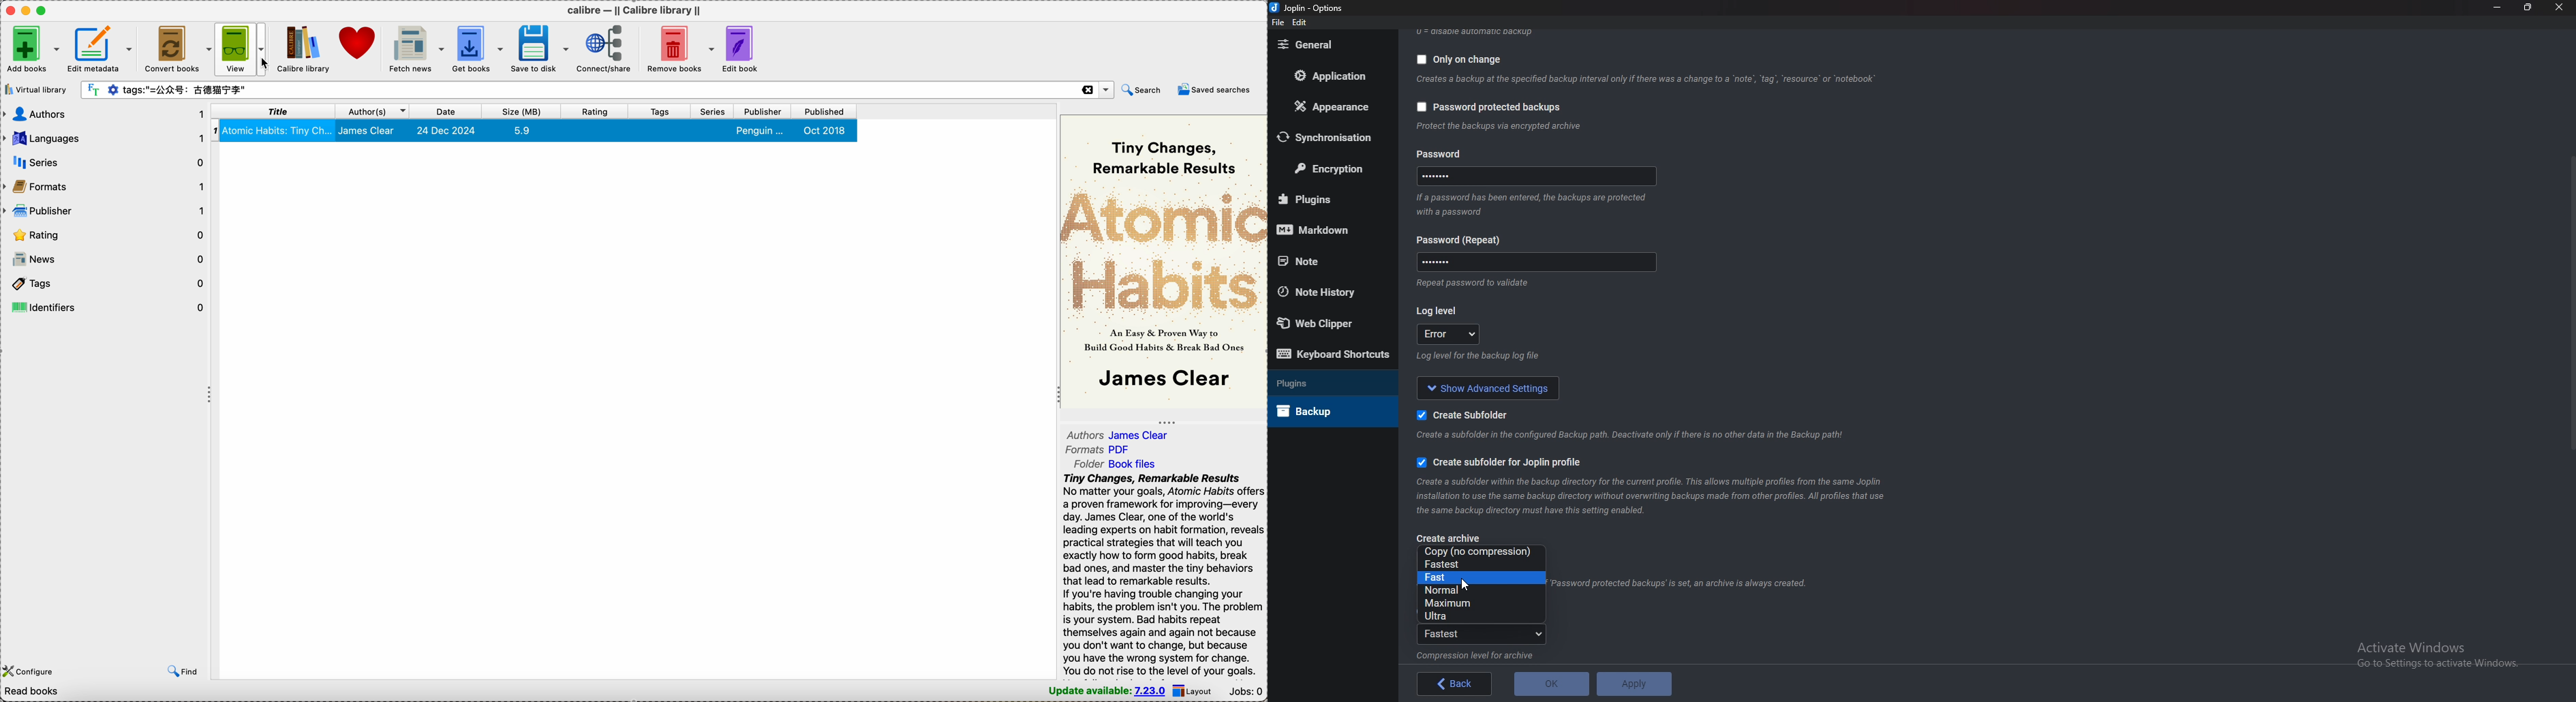 Image resolution: width=2576 pixels, height=728 pixels. I want to click on date, so click(447, 112).